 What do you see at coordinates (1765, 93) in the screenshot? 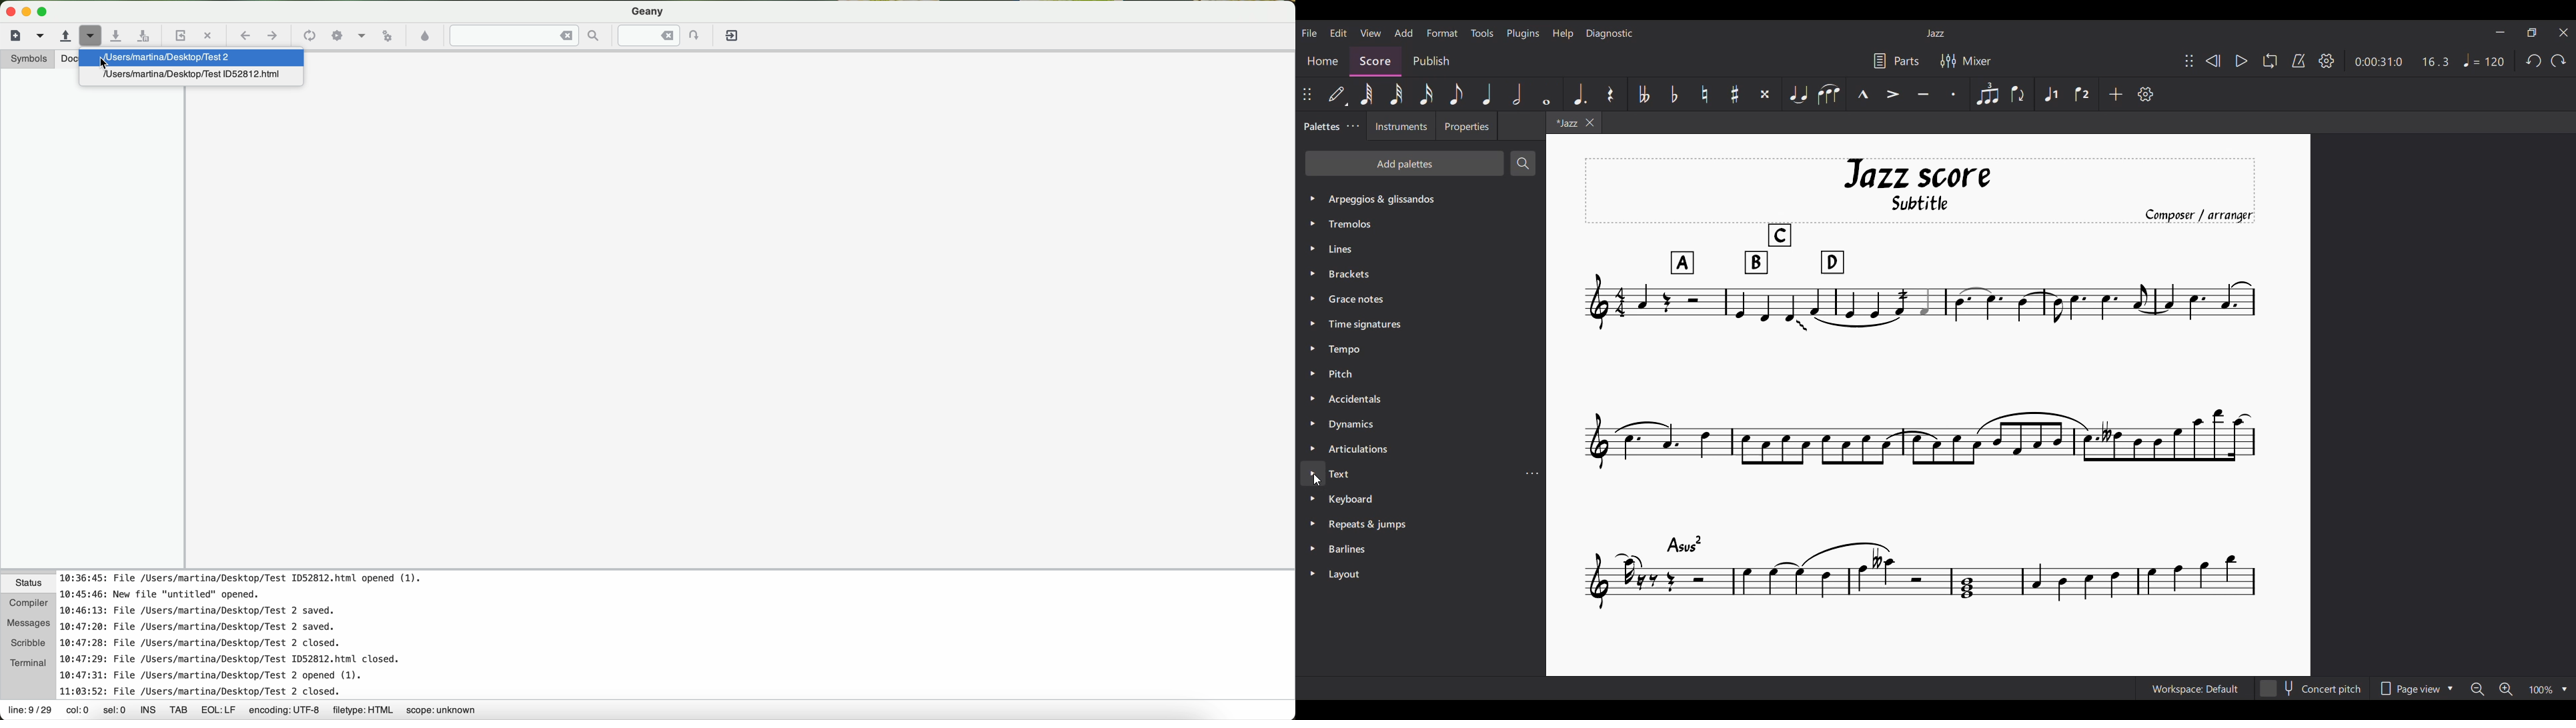
I see `Toggle double sharp` at bounding box center [1765, 93].